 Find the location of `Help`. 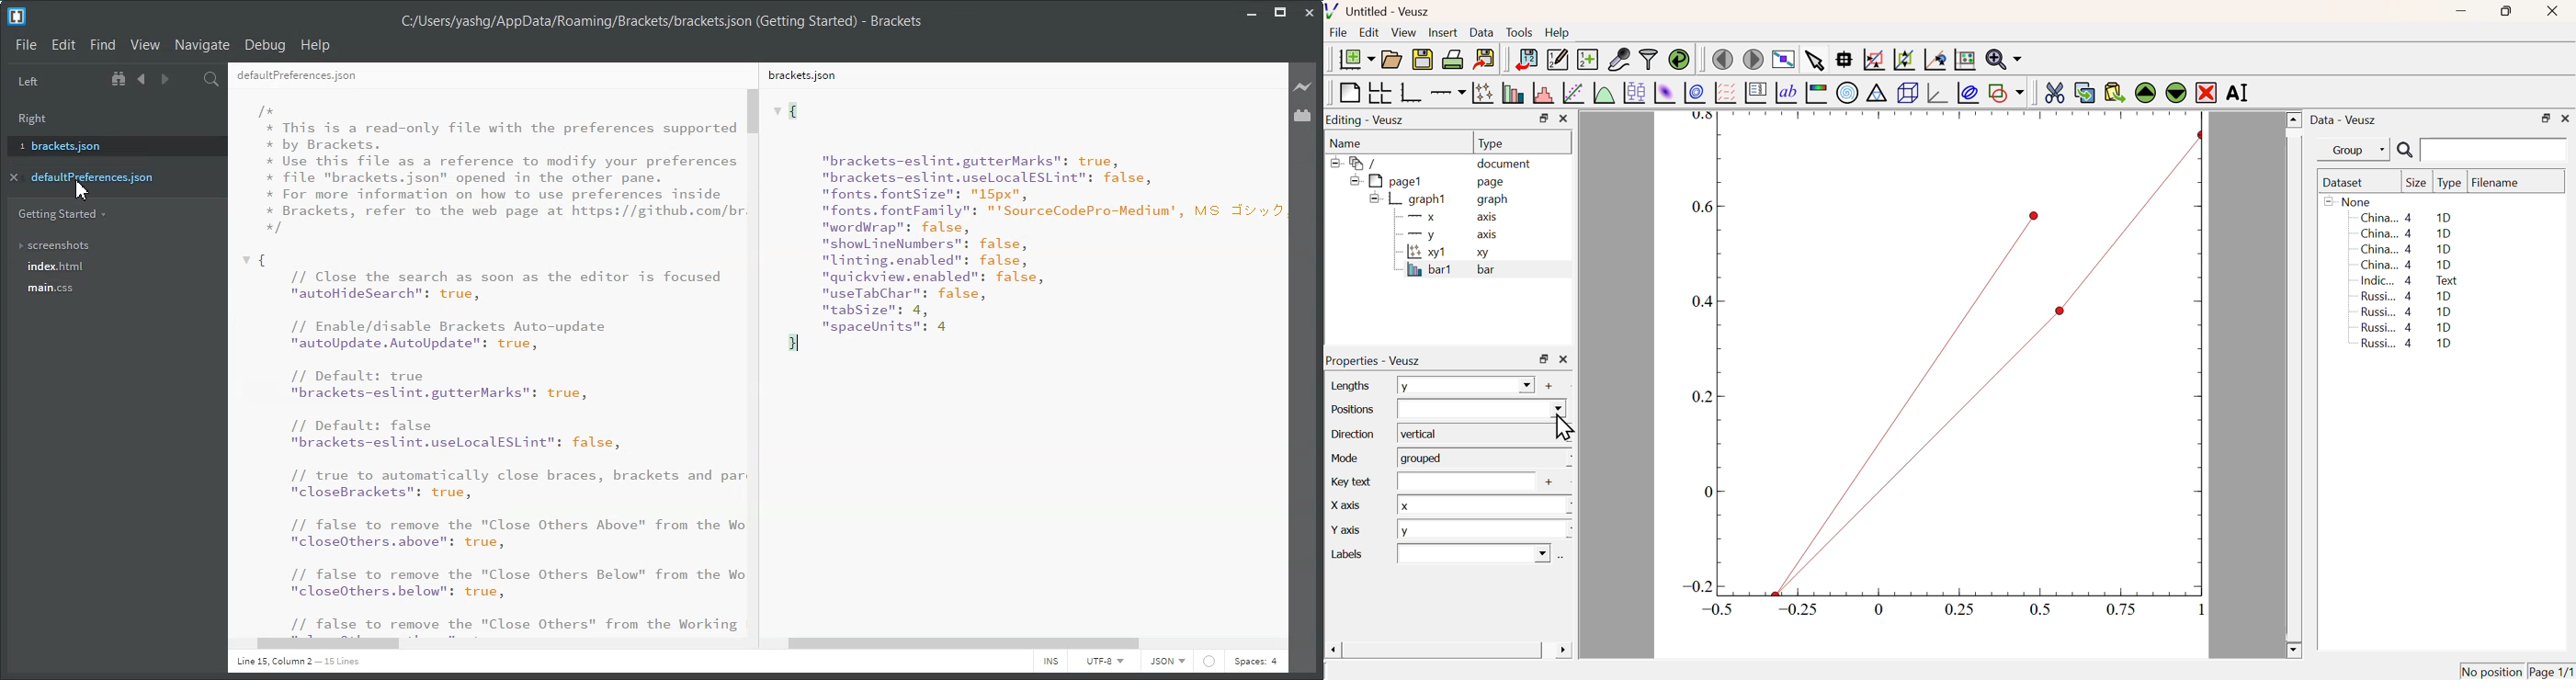

Help is located at coordinates (1558, 33).